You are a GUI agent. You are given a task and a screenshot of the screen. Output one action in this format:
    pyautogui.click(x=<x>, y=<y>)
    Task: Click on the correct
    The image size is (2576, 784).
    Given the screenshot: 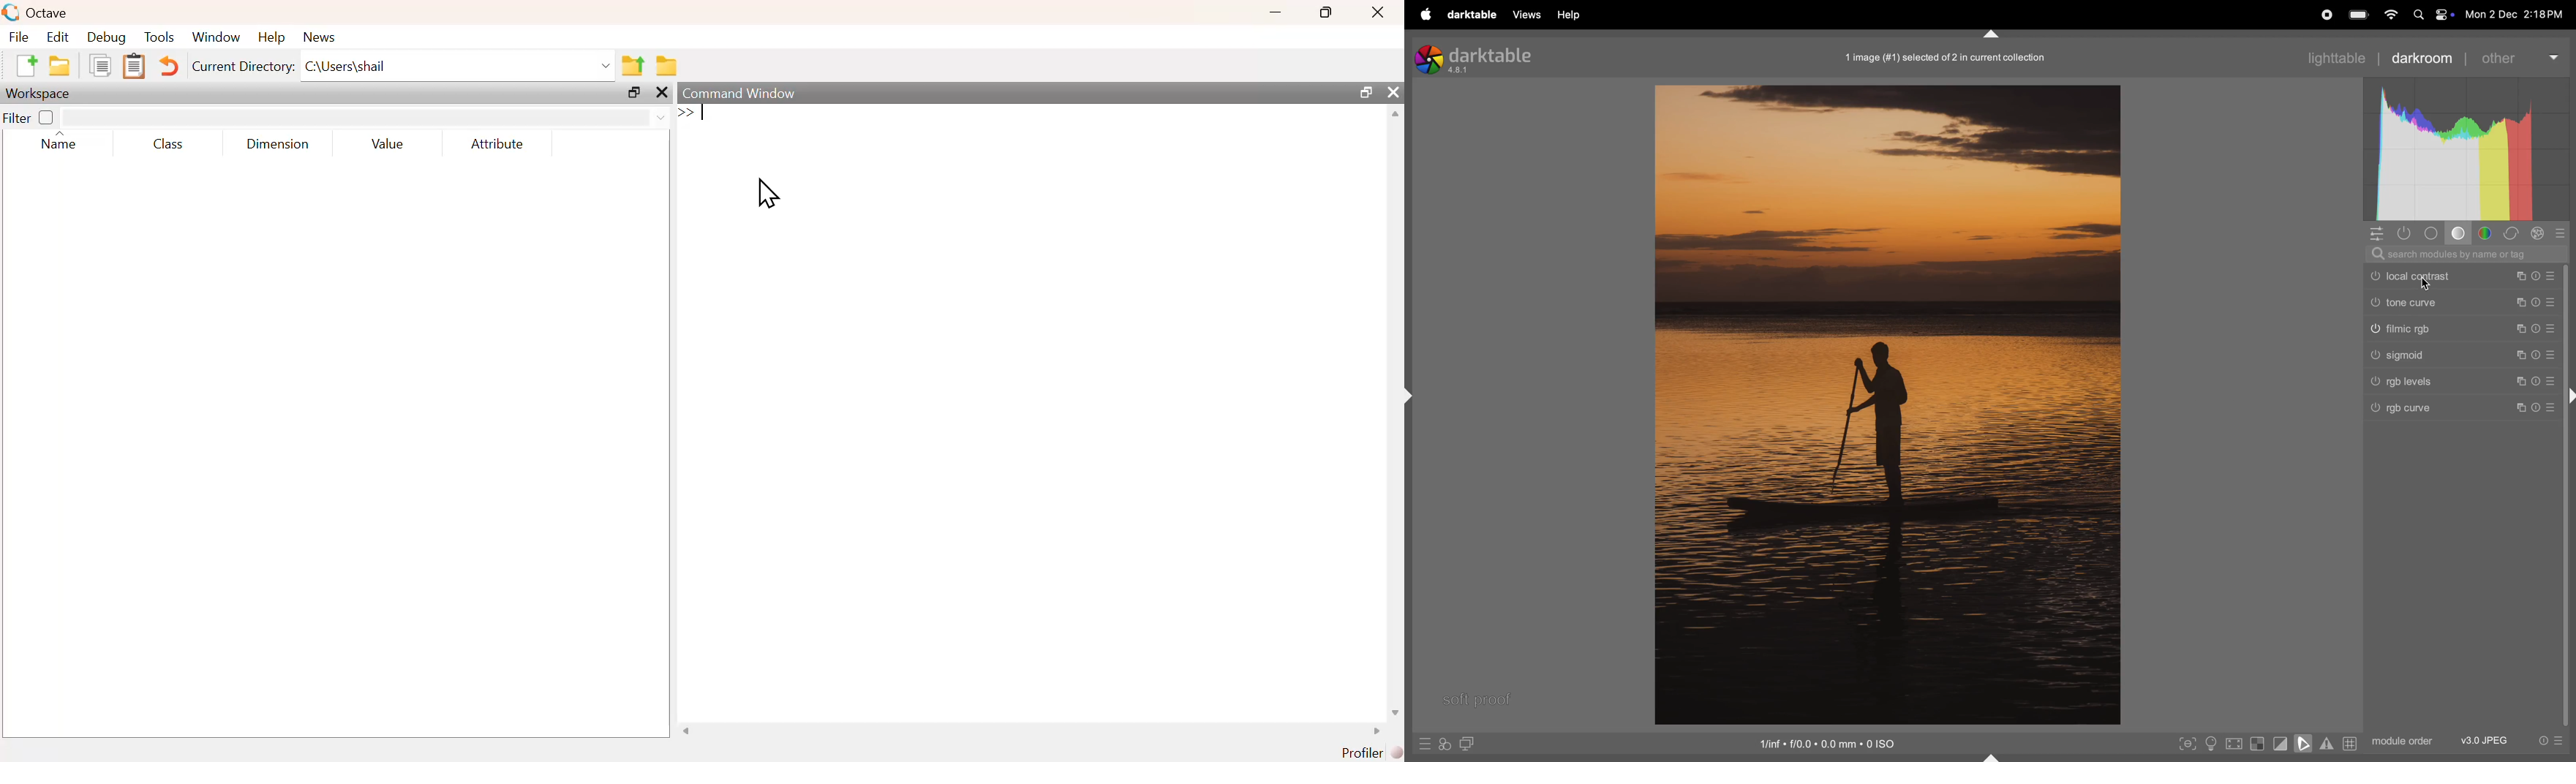 What is the action you would take?
    pyautogui.click(x=2514, y=234)
    